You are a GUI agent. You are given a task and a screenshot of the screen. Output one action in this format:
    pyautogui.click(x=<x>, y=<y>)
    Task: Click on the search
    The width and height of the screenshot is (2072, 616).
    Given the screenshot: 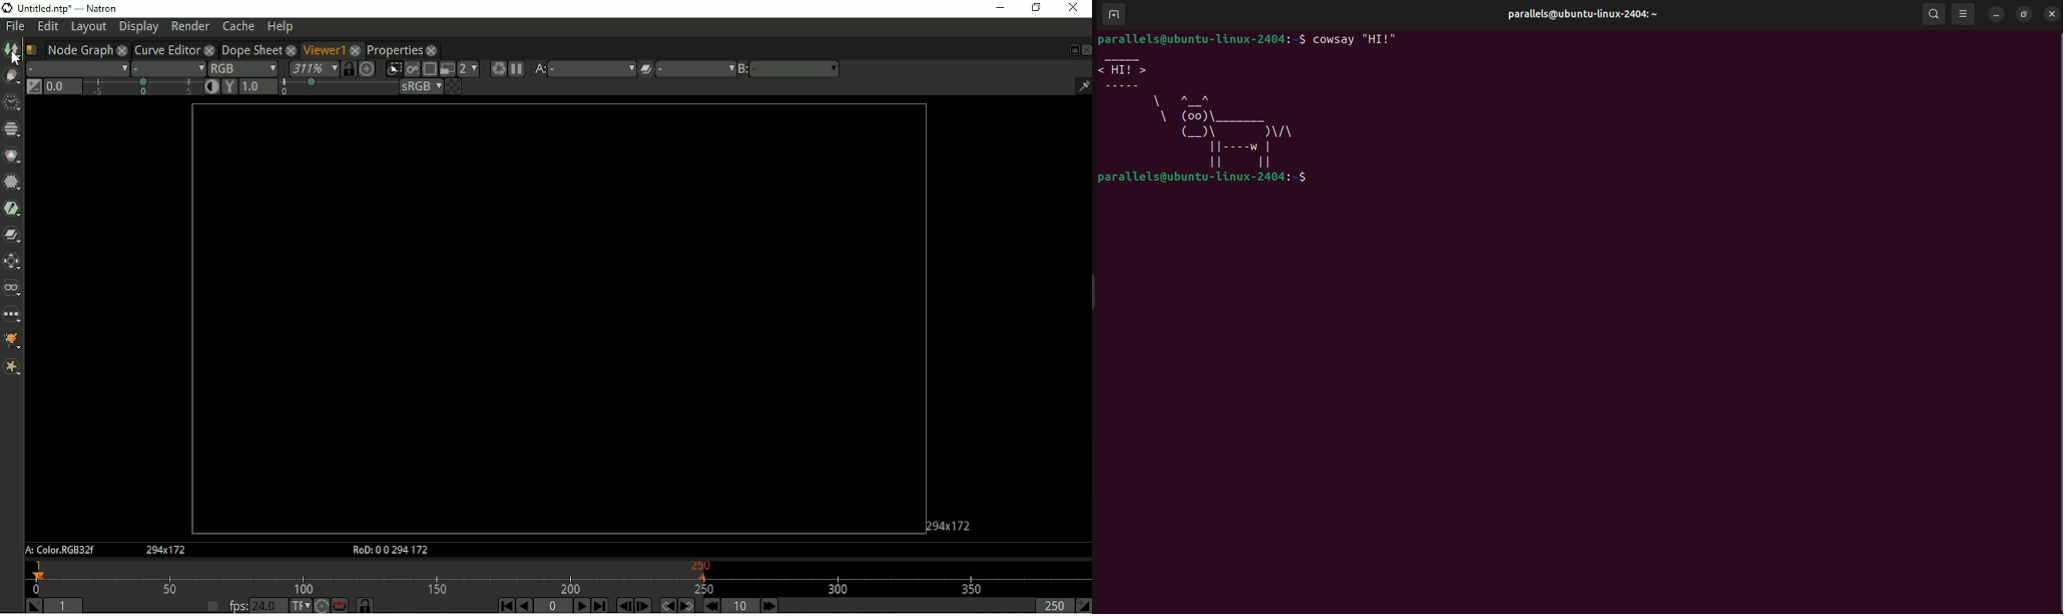 What is the action you would take?
    pyautogui.click(x=1934, y=14)
    